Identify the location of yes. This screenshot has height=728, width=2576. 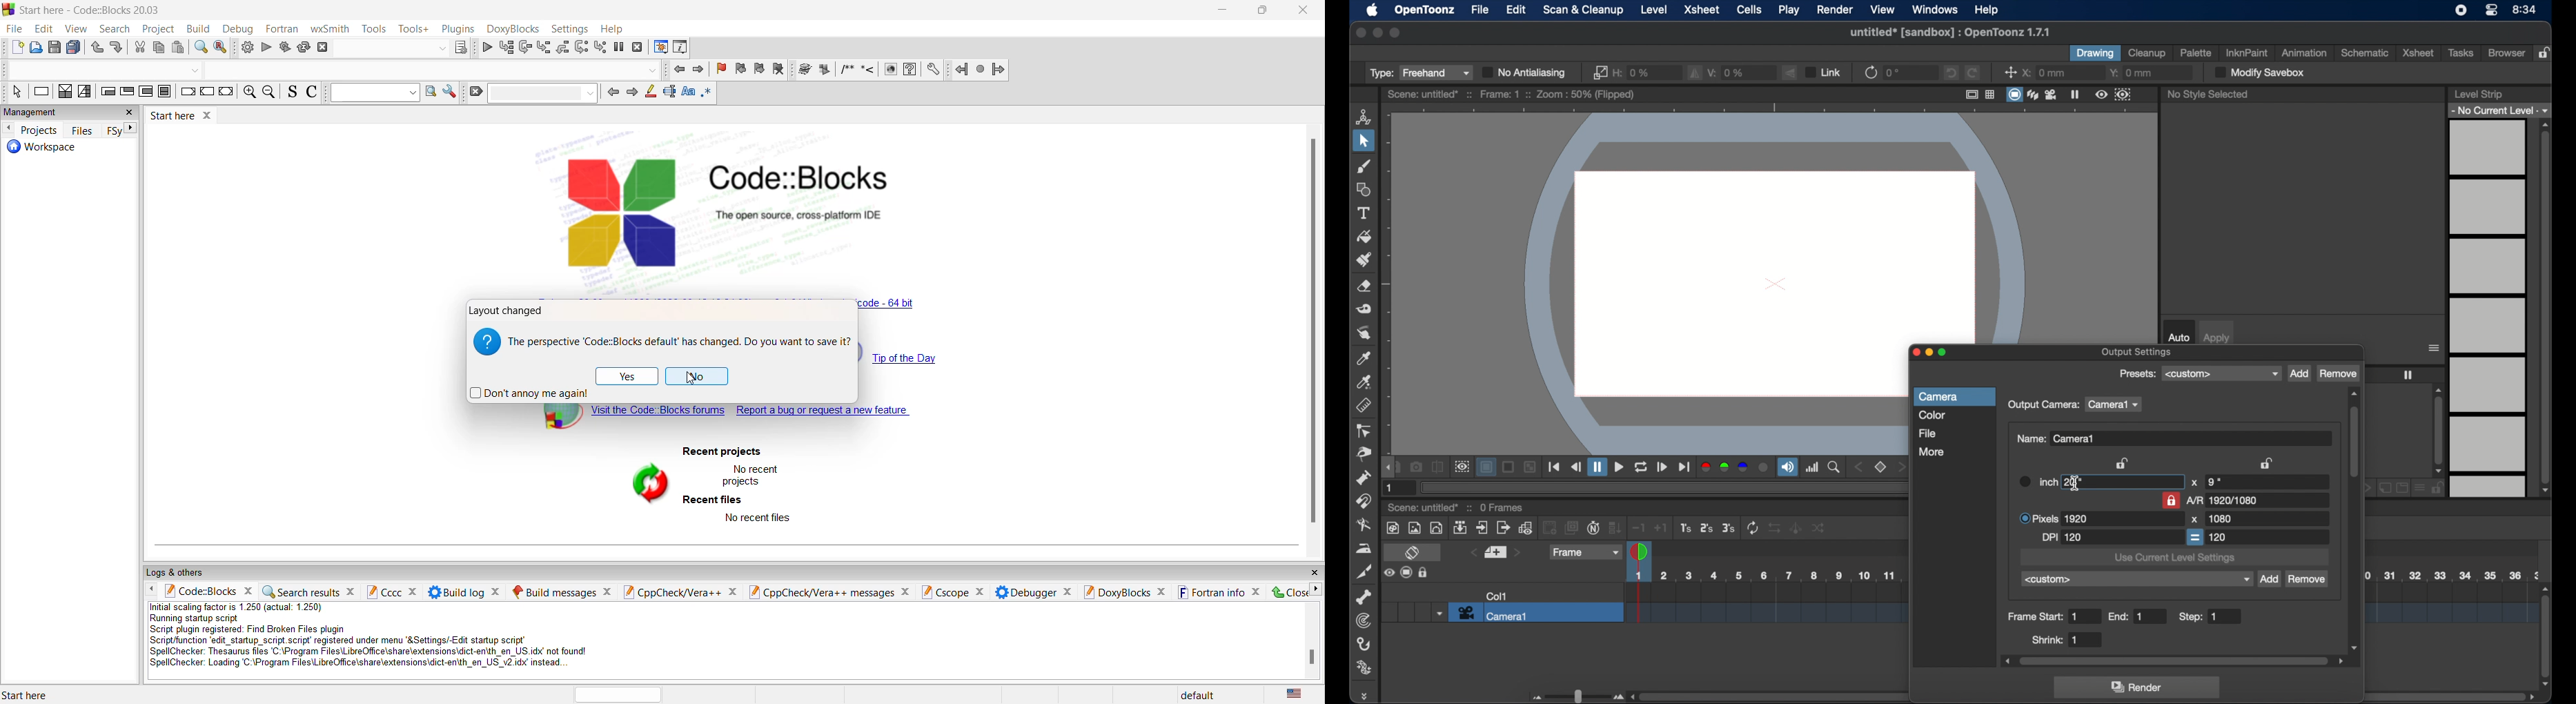
(628, 376).